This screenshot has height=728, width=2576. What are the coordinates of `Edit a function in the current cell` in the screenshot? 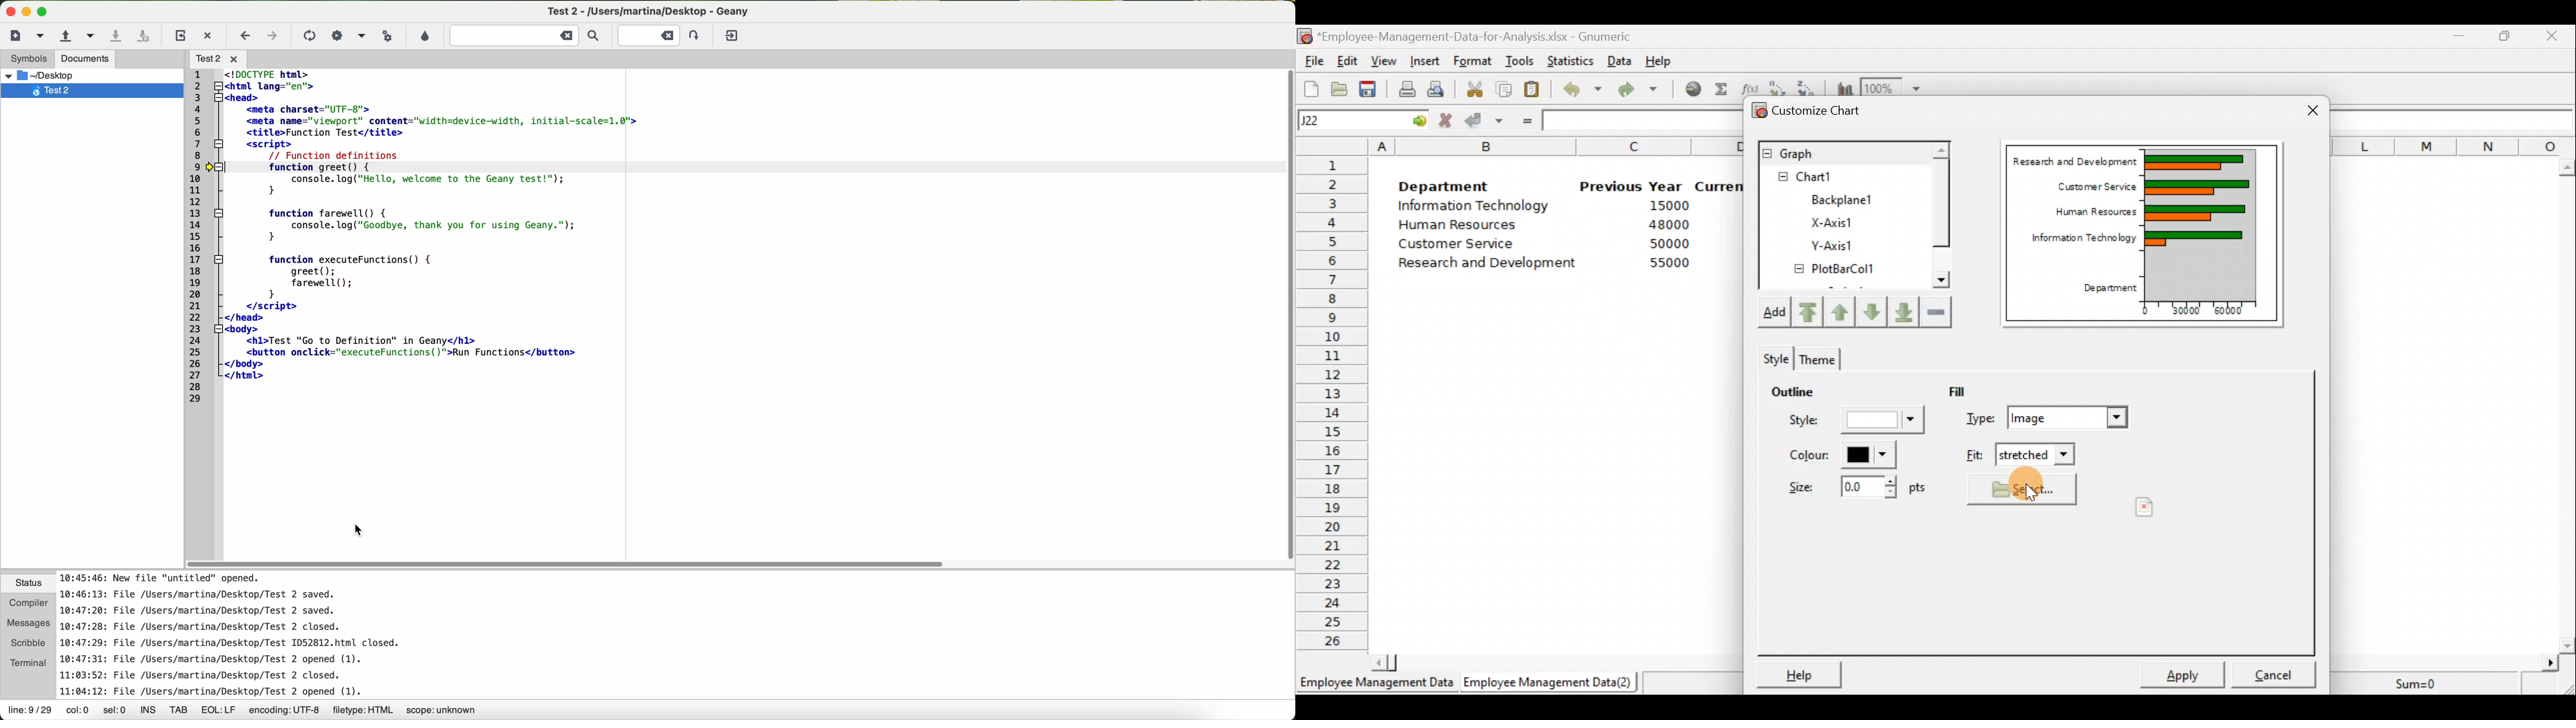 It's located at (1750, 87).